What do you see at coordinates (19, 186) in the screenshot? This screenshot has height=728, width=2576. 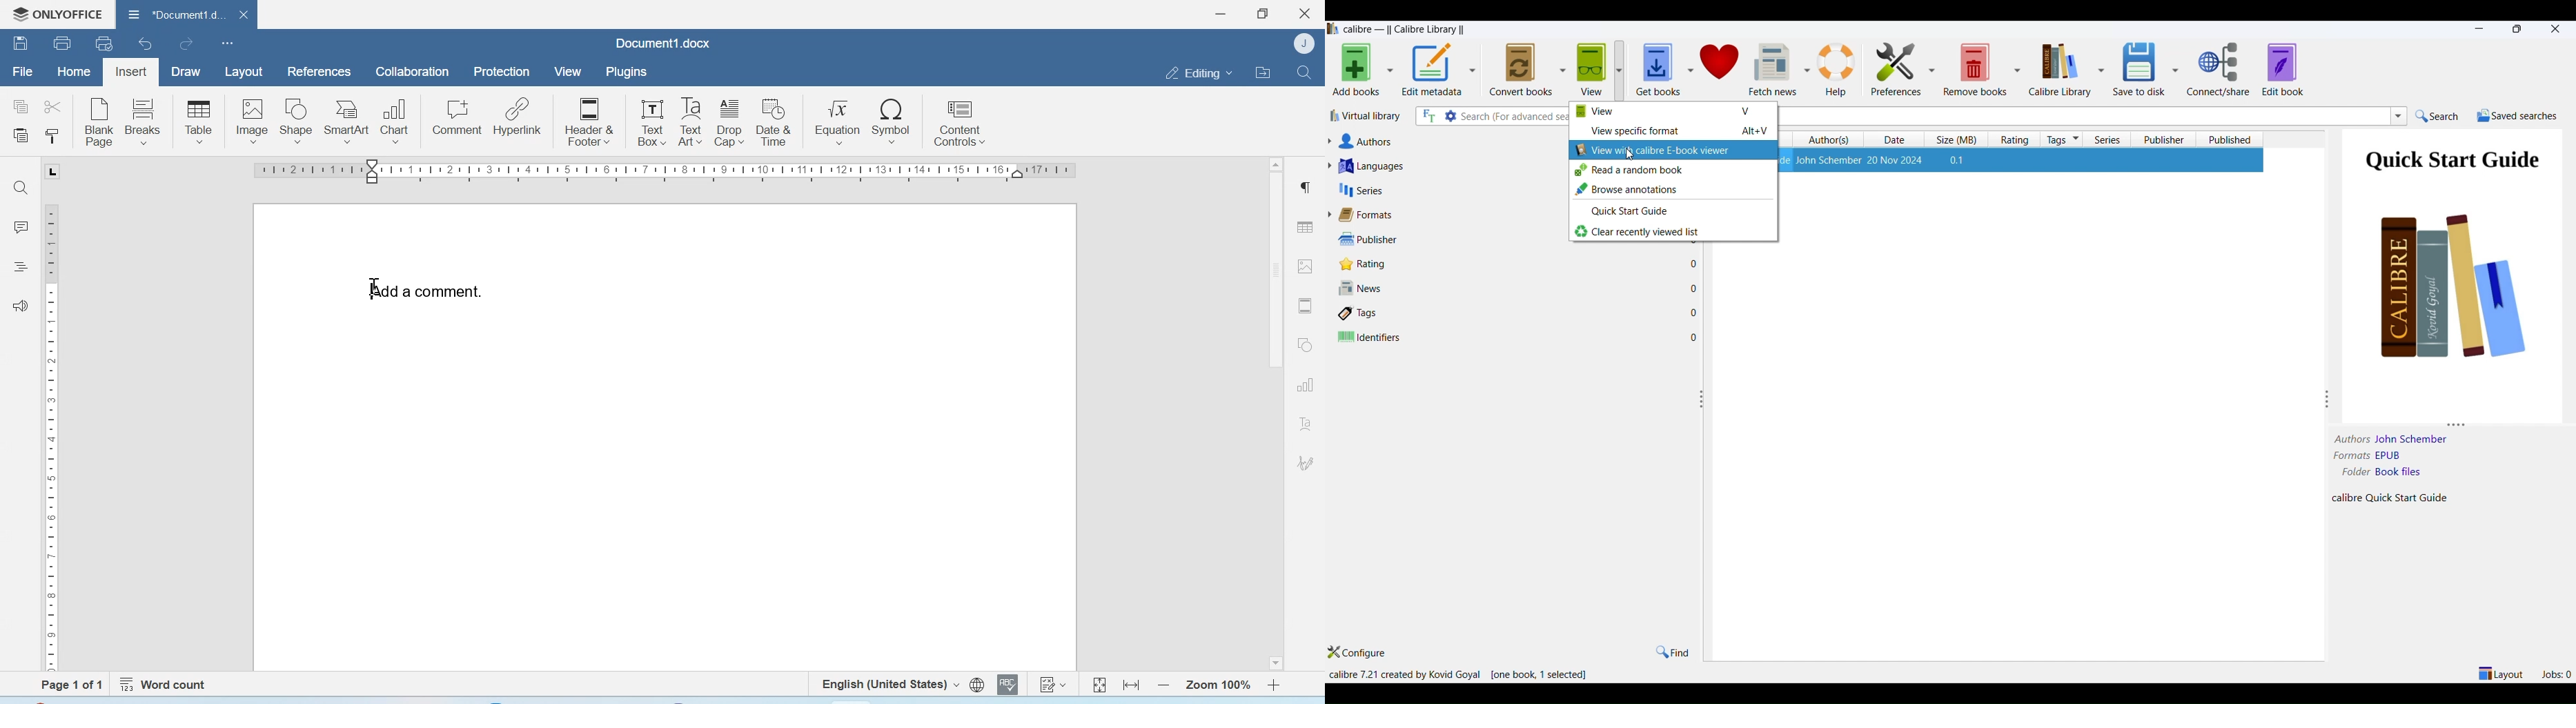 I see `Find` at bounding box center [19, 186].